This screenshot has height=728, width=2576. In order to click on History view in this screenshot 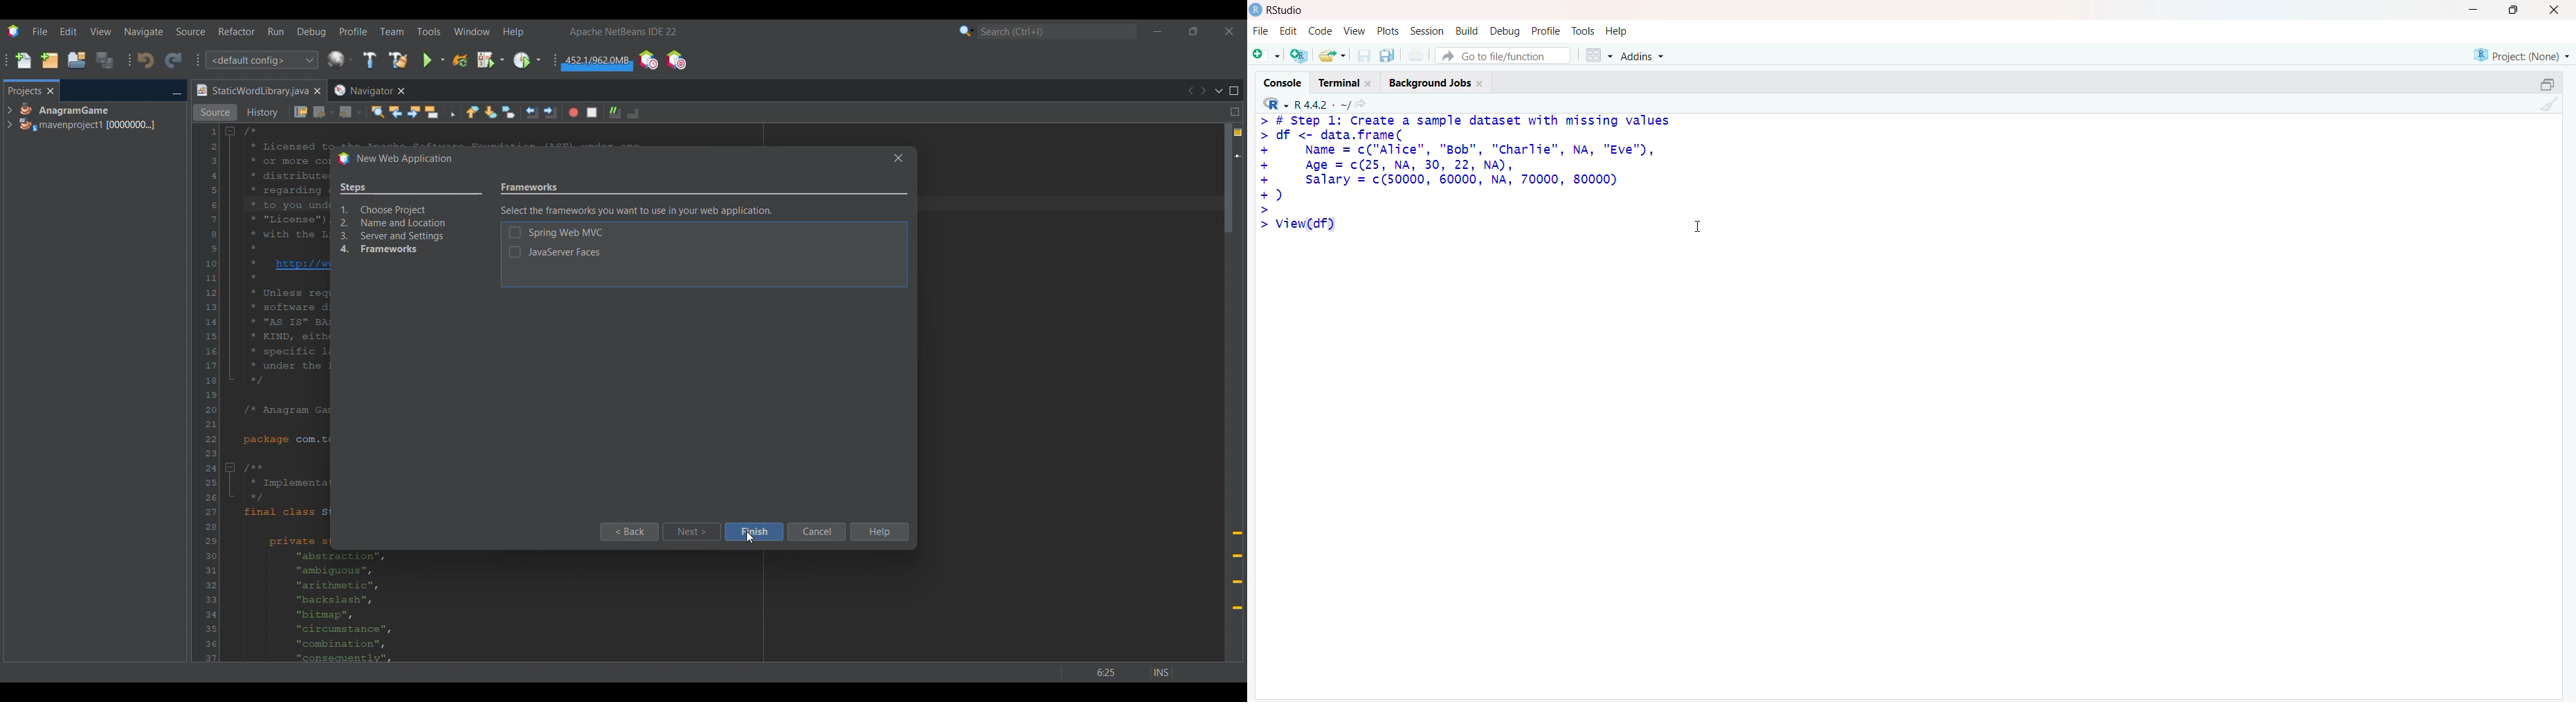, I will do `click(264, 112)`.